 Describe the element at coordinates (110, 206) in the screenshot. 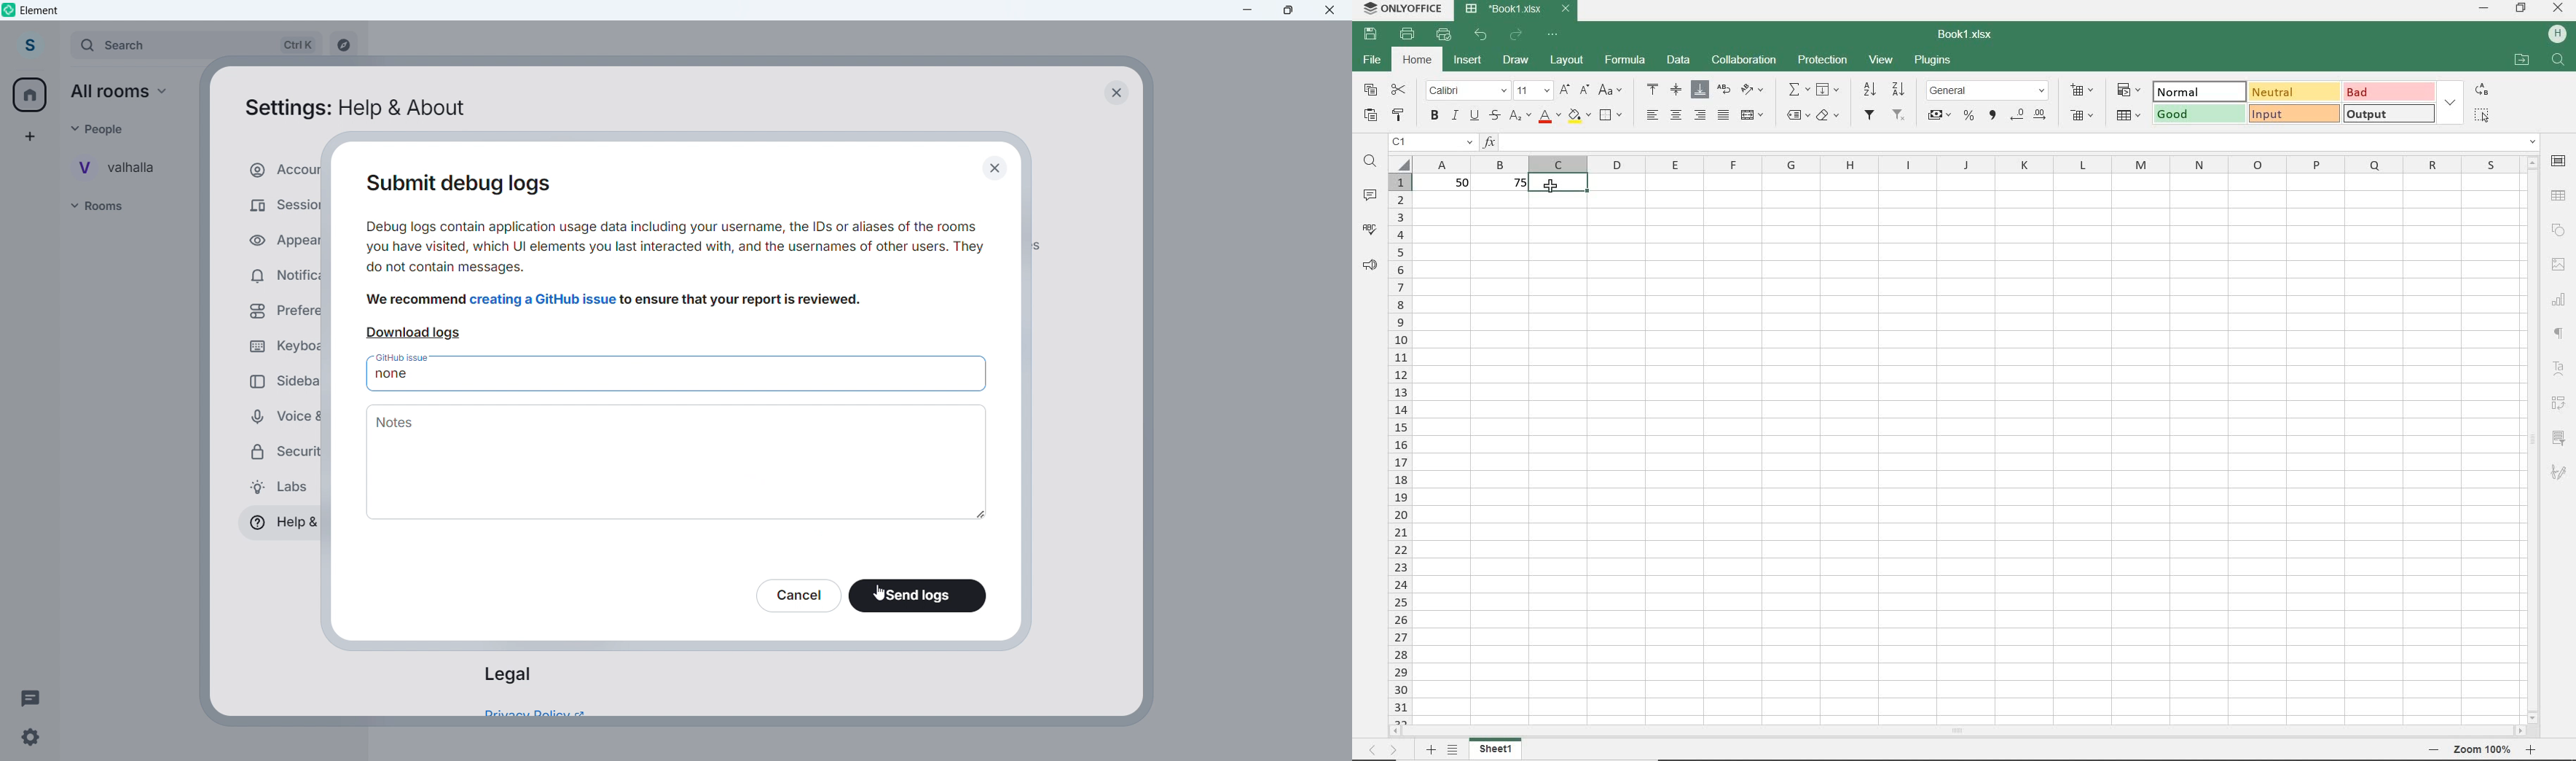

I see `Rooms ` at that location.